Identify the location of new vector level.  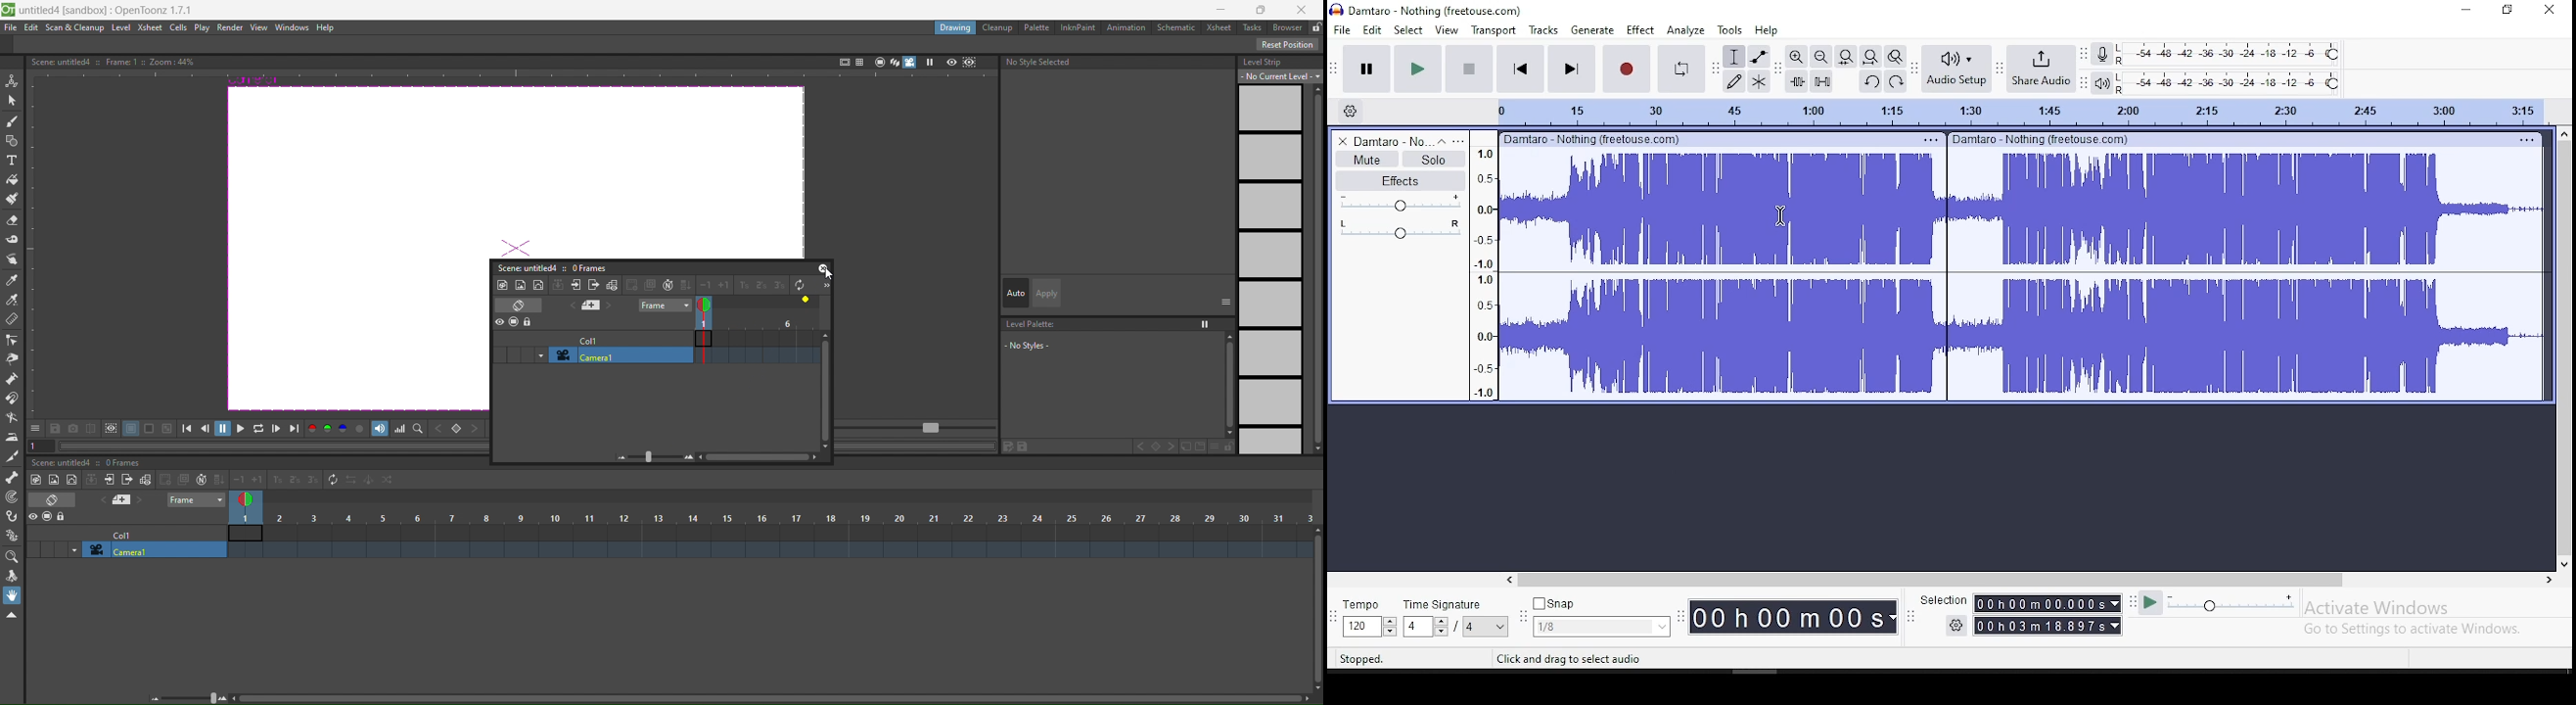
(72, 480).